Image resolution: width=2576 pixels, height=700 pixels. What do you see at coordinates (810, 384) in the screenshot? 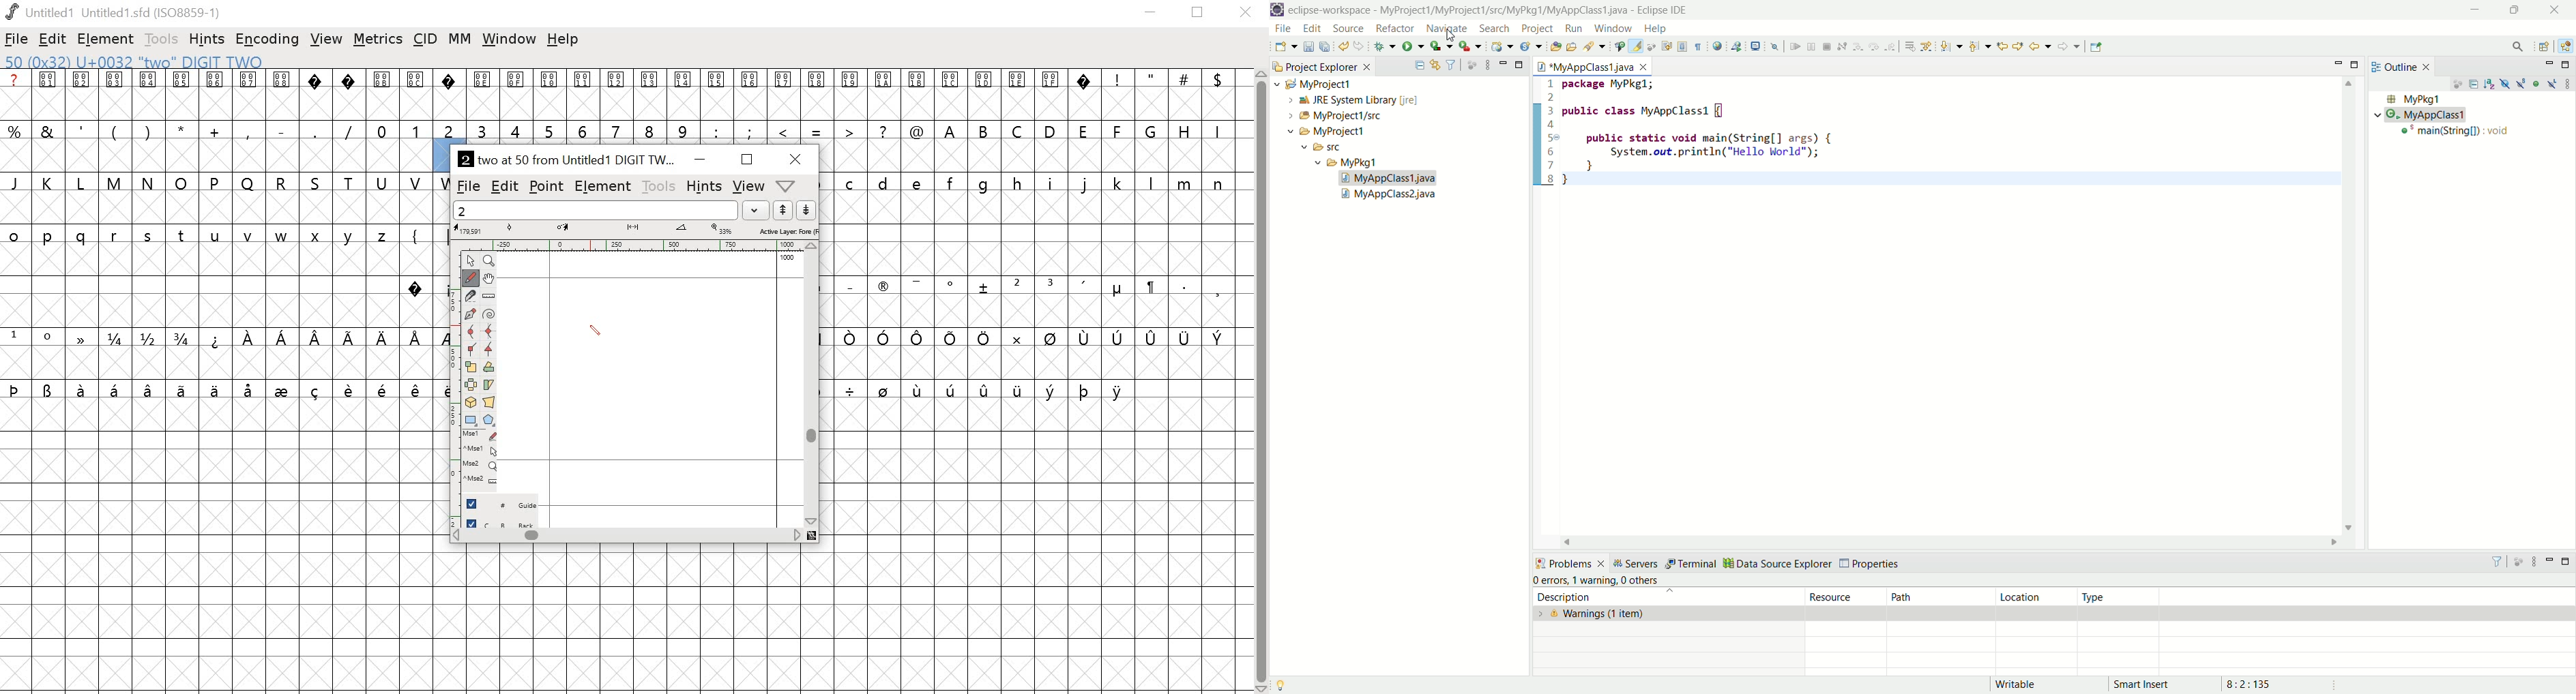
I see `scrollbar` at bounding box center [810, 384].